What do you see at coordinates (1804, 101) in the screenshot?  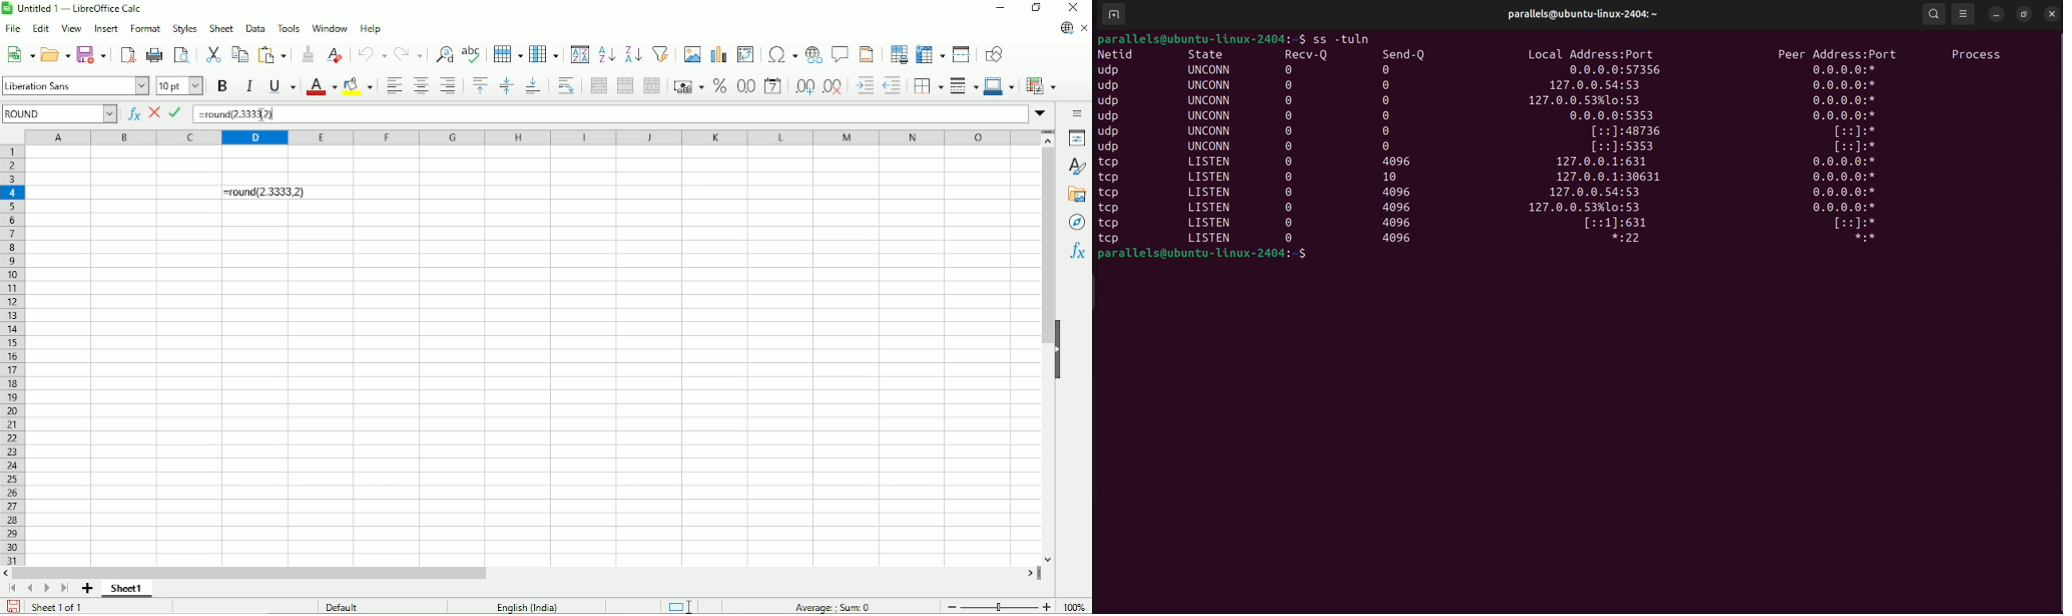 I see `0.0.0.0` at bounding box center [1804, 101].